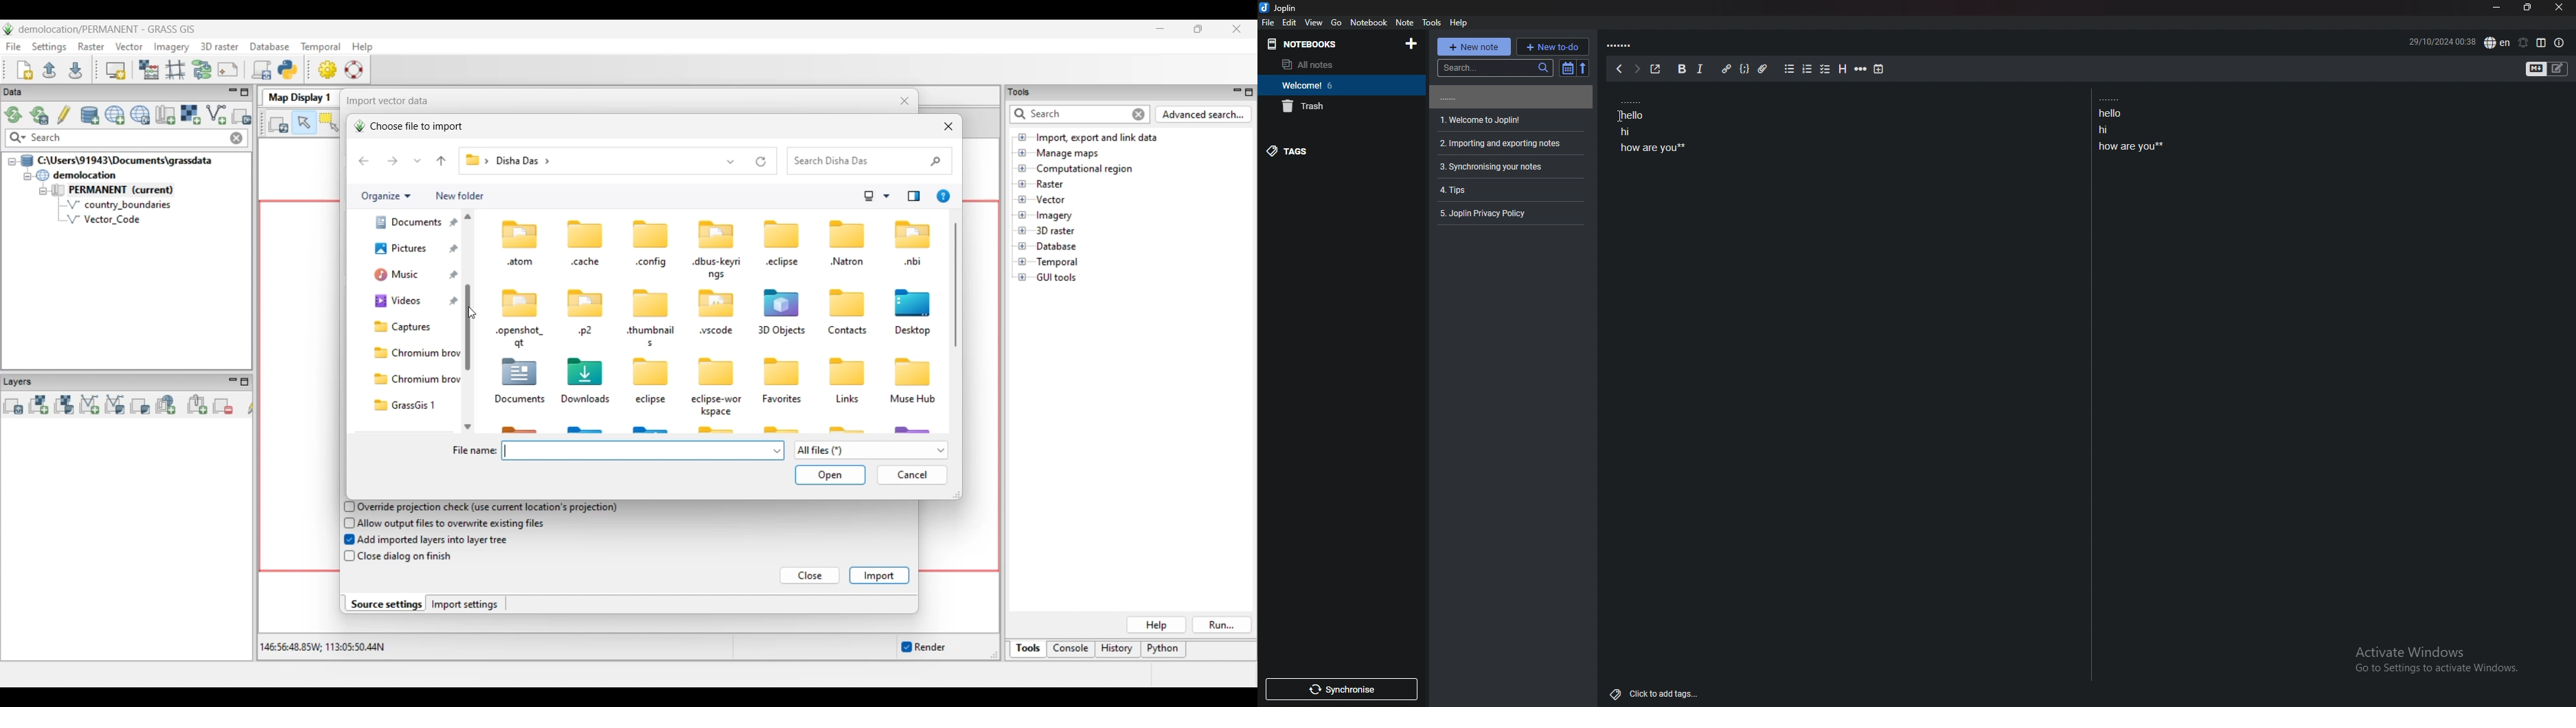 The width and height of the screenshot is (2576, 728). What do you see at coordinates (2430, 662) in the screenshot?
I see `` at bounding box center [2430, 662].